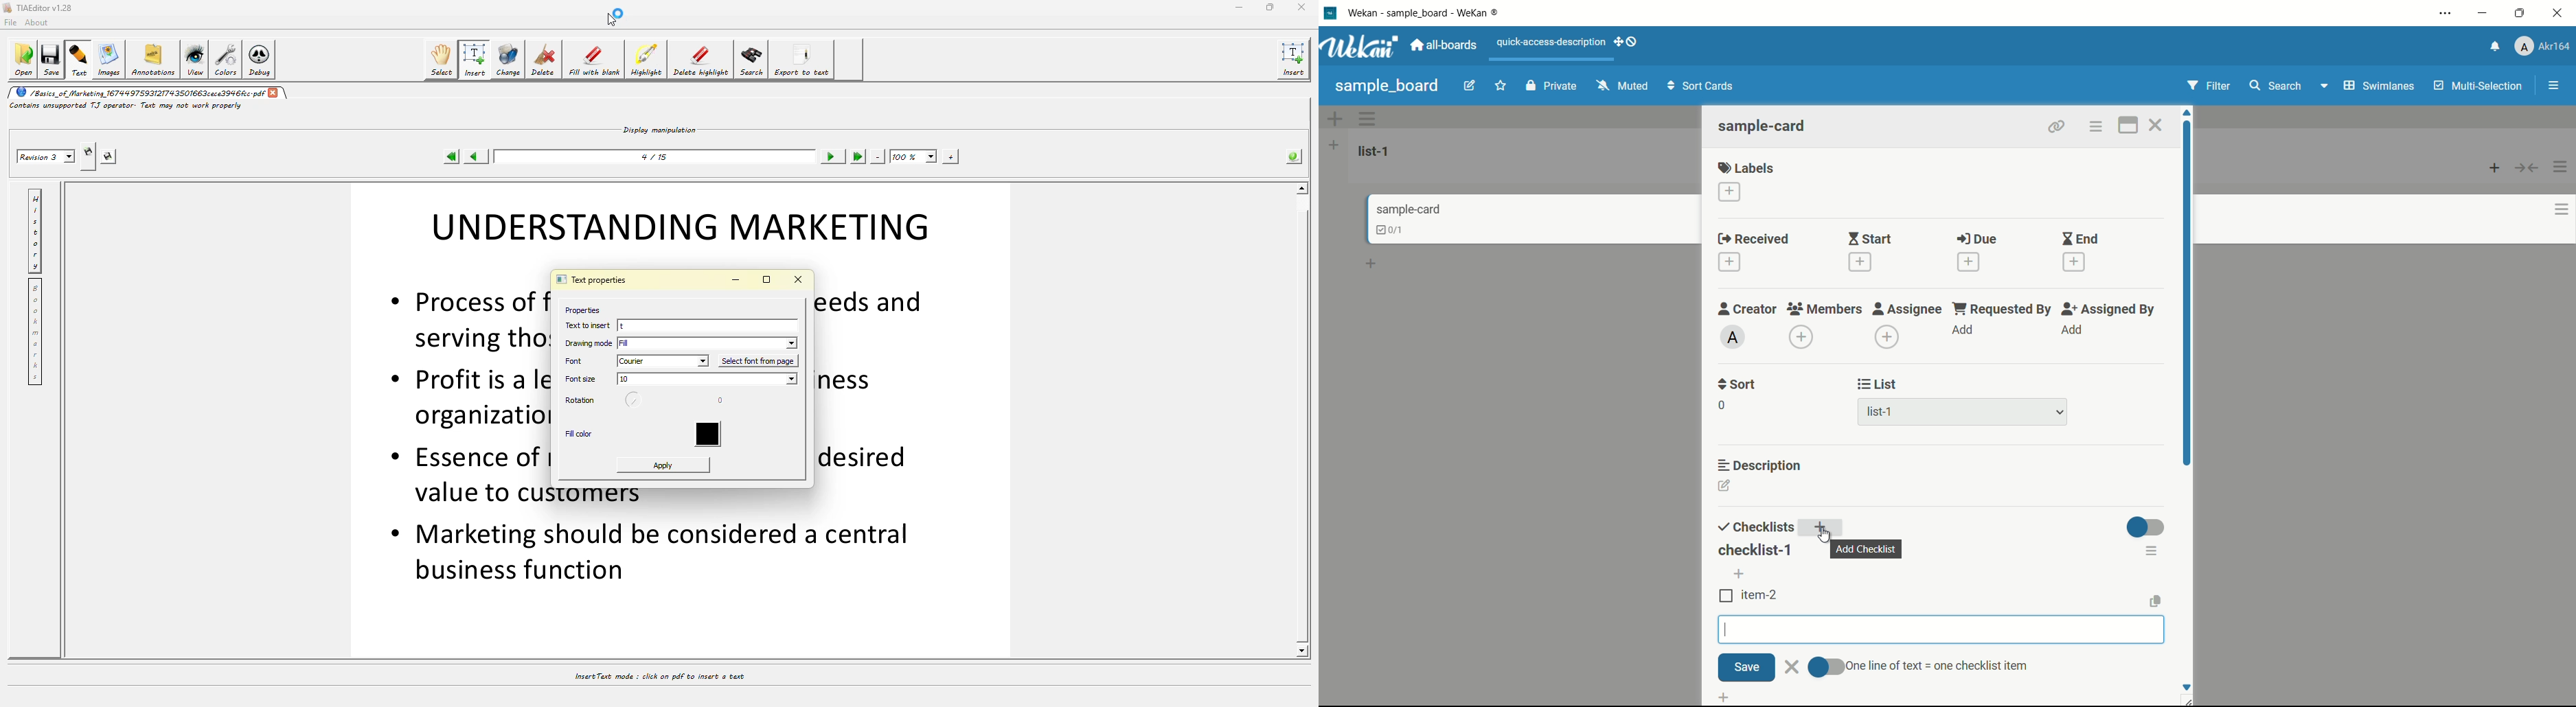  Describe the element at coordinates (1907, 309) in the screenshot. I see `assignee` at that location.